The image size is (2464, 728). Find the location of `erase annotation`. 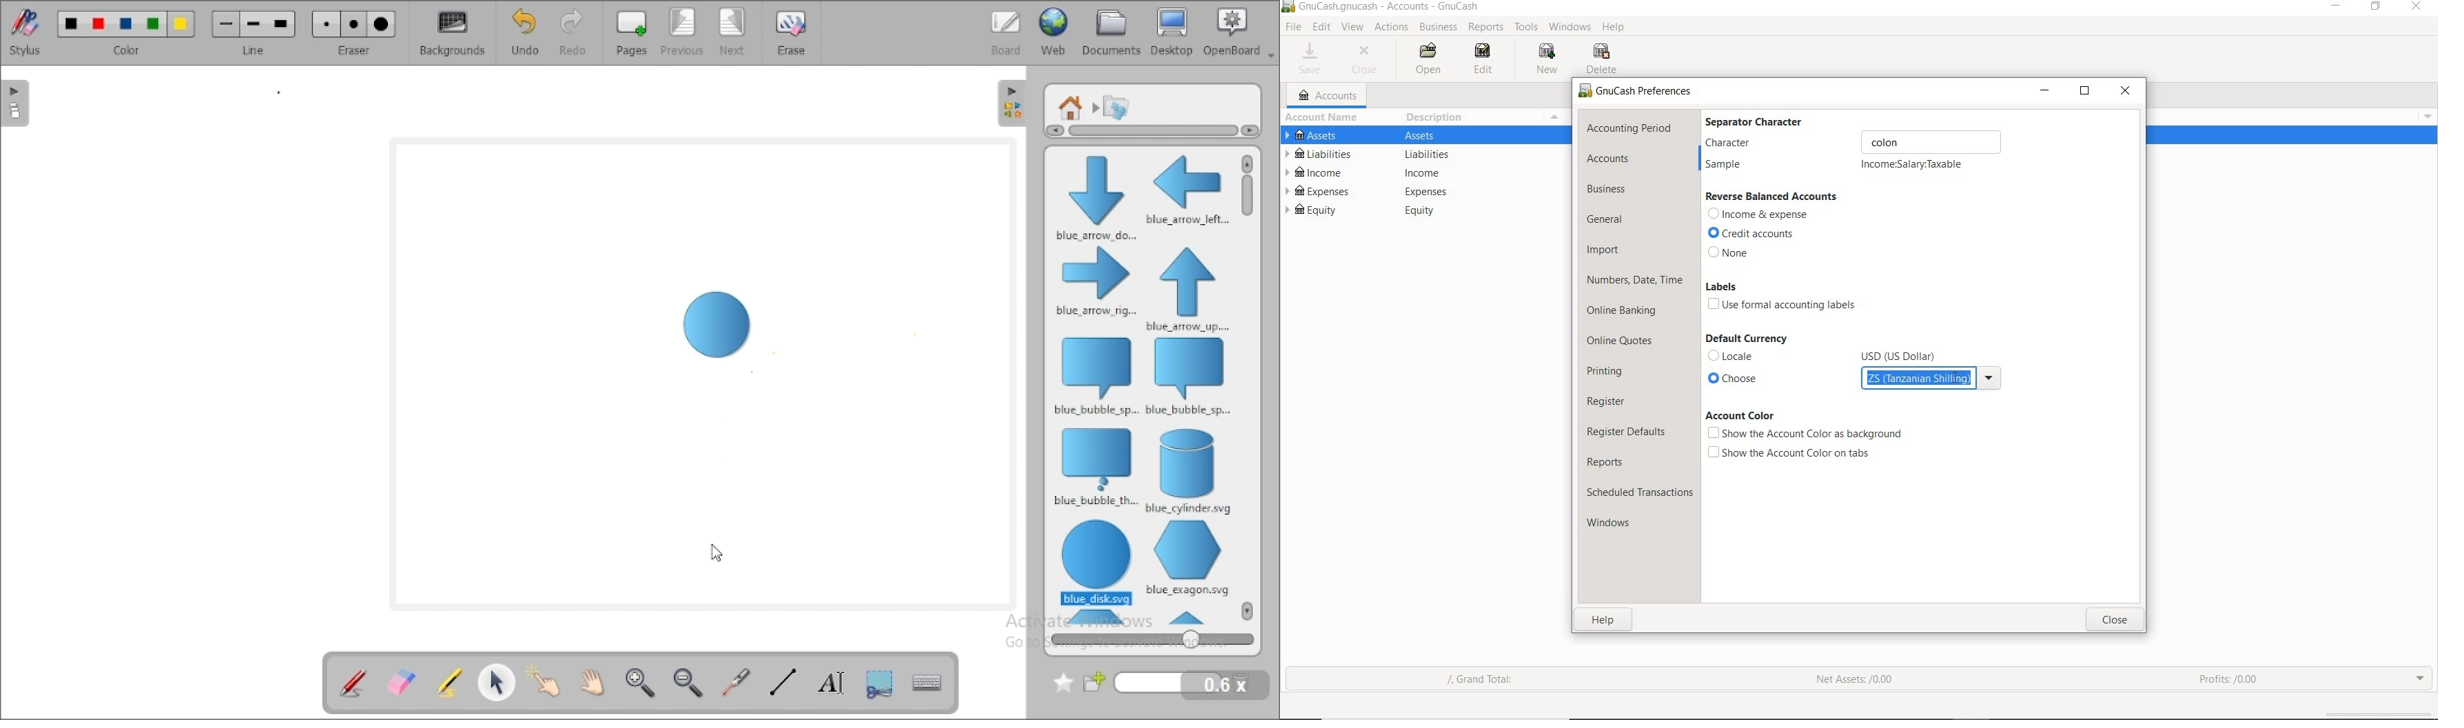

erase annotation is located at coordinates (402, 681).